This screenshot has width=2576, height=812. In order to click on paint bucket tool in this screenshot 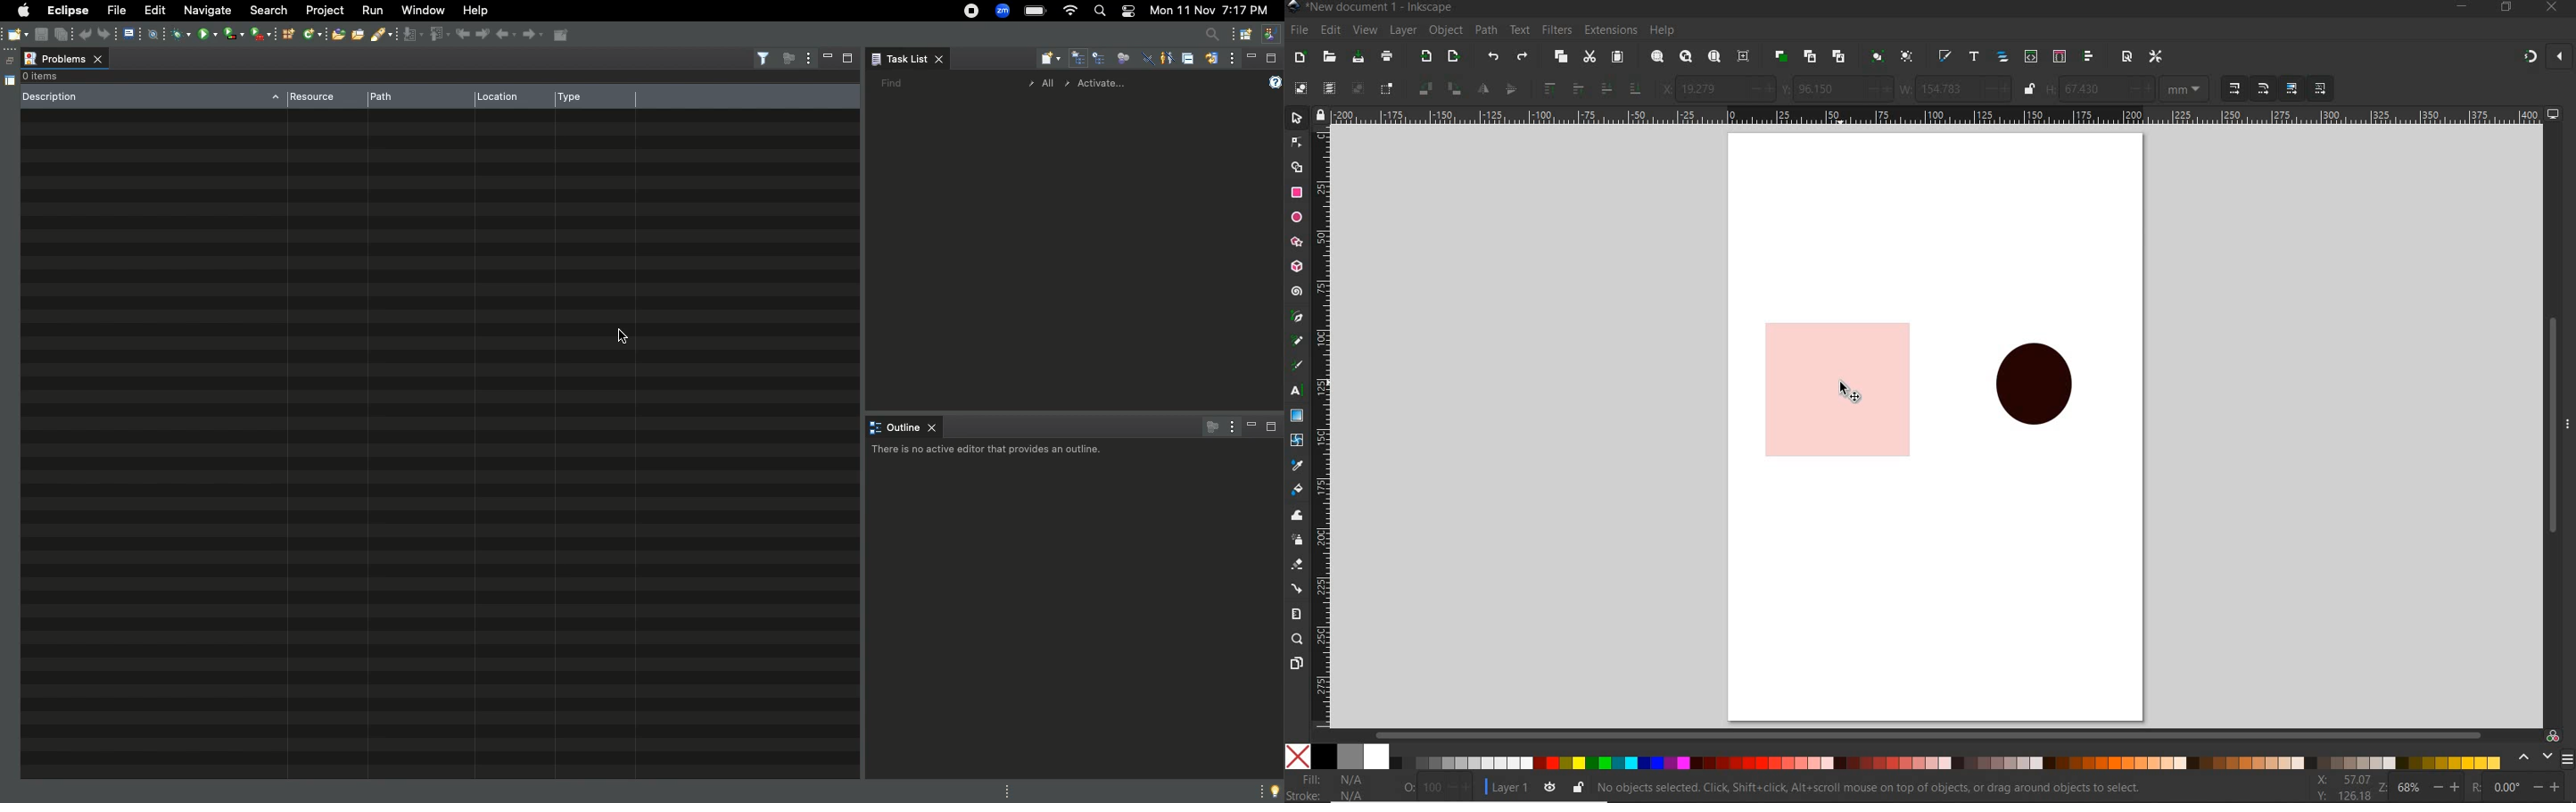, I will do `click(1297, 488)`.